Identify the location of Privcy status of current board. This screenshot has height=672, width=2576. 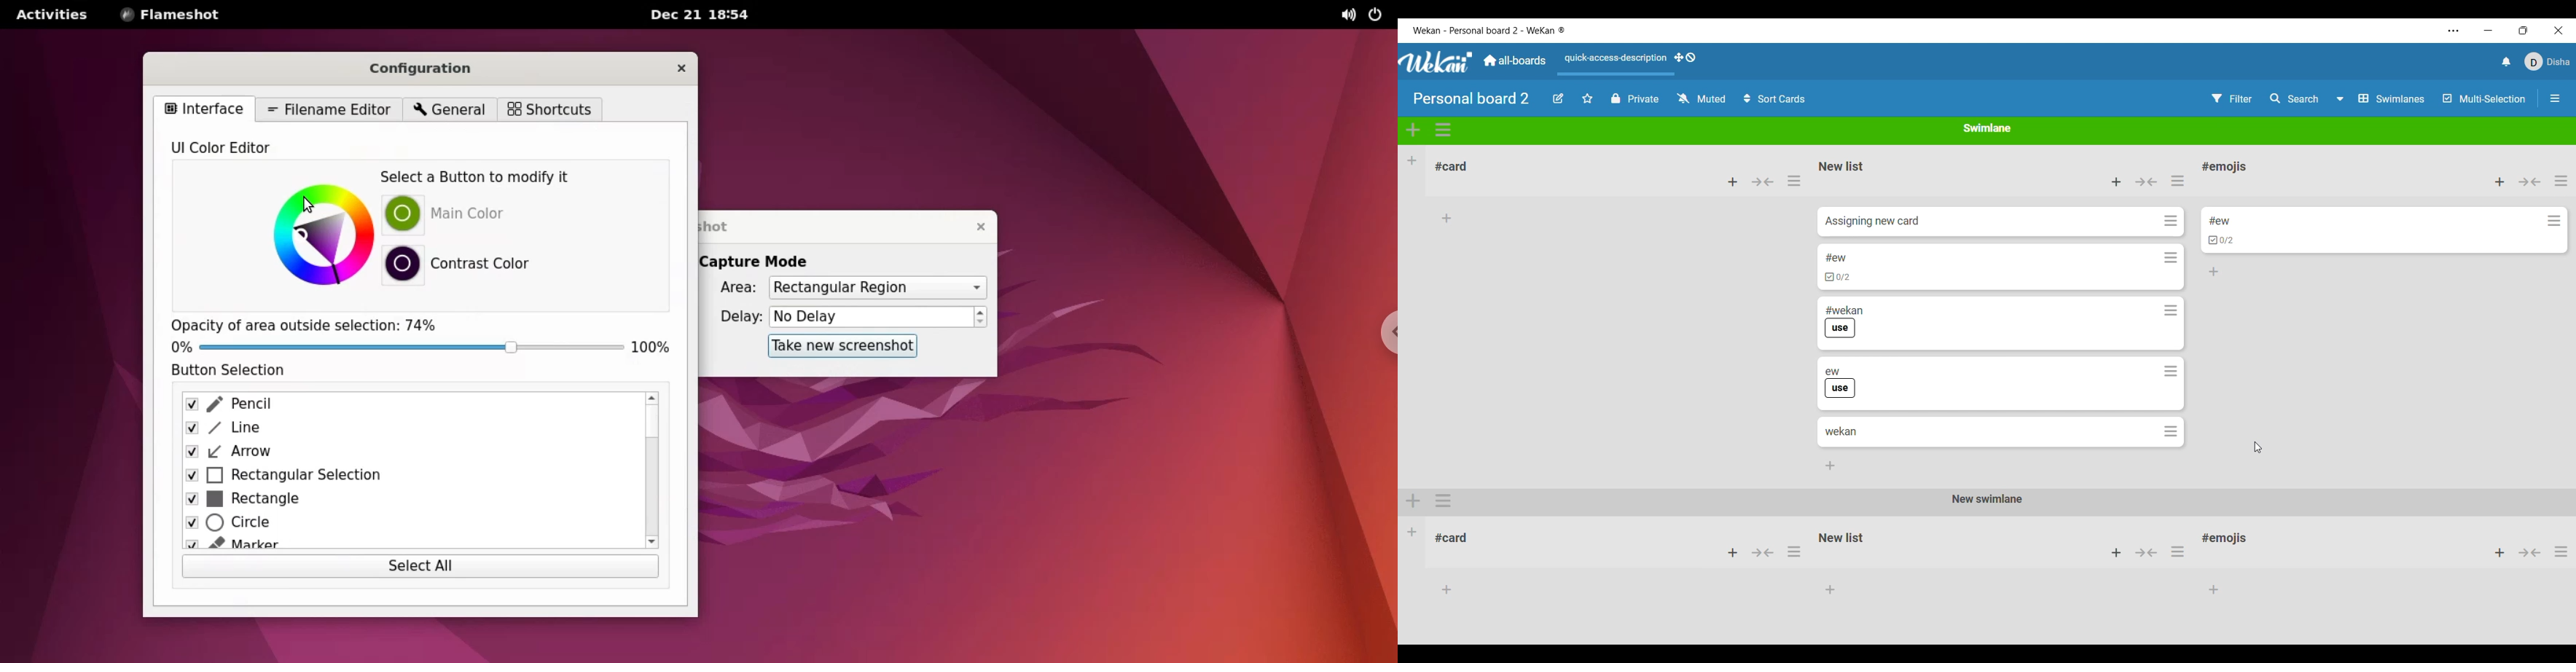
(1635, 98).